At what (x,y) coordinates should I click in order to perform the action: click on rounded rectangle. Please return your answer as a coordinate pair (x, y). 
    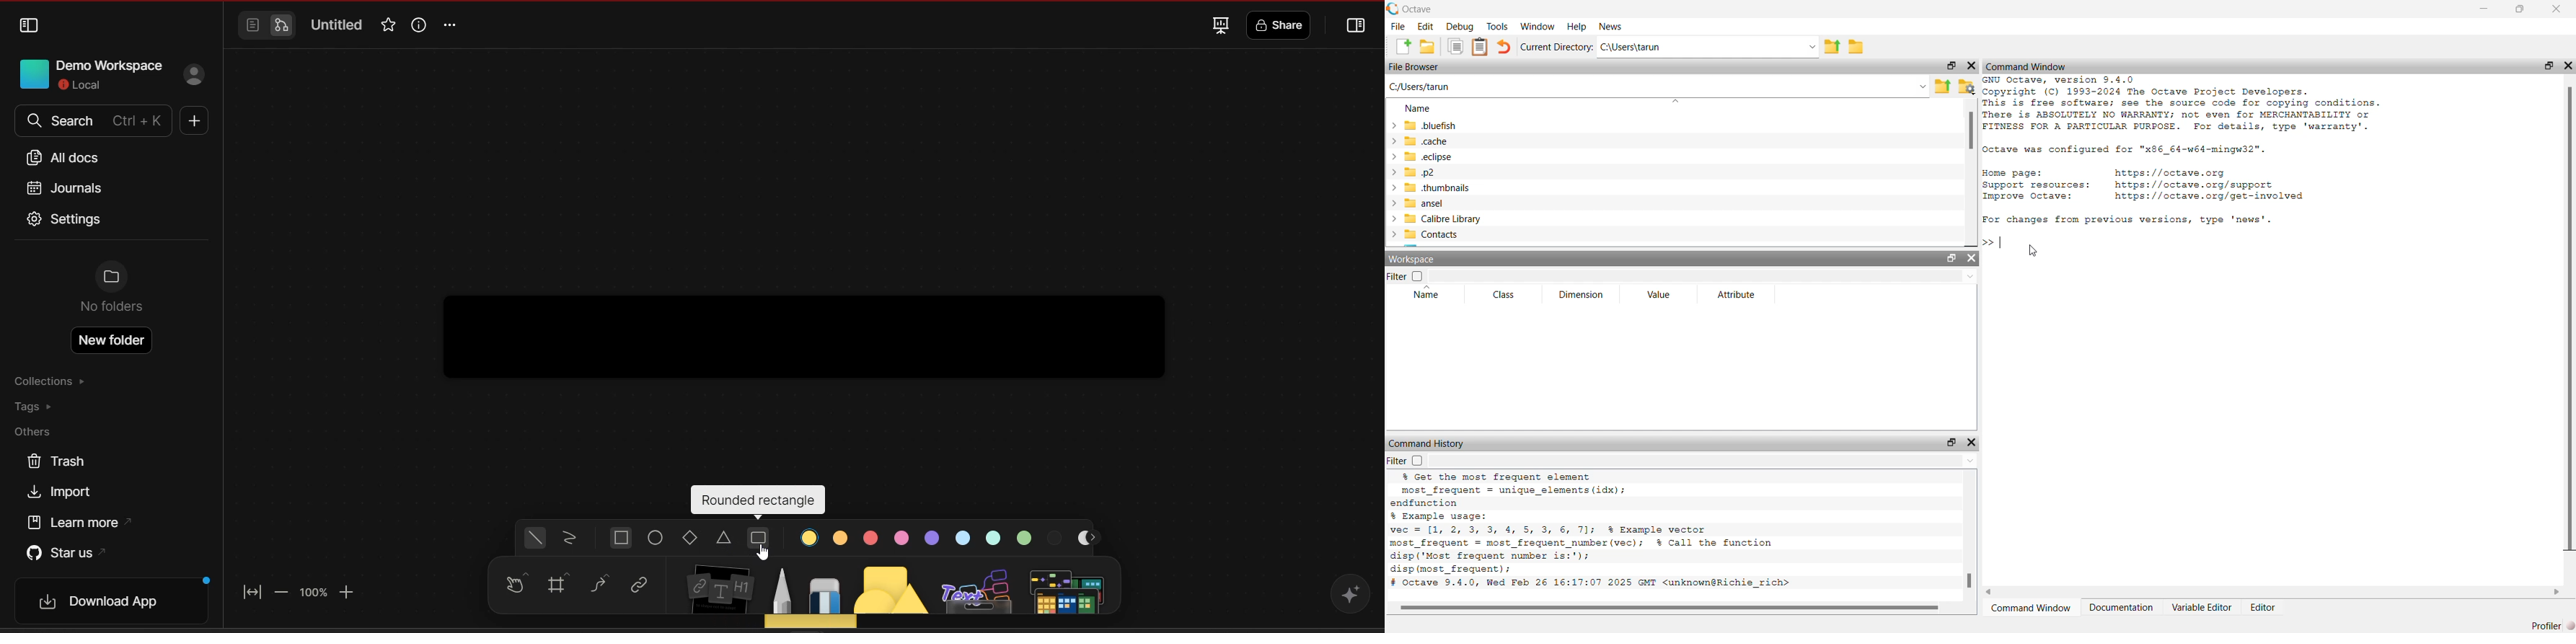
    Looking at the image, I should click on (759, 539).